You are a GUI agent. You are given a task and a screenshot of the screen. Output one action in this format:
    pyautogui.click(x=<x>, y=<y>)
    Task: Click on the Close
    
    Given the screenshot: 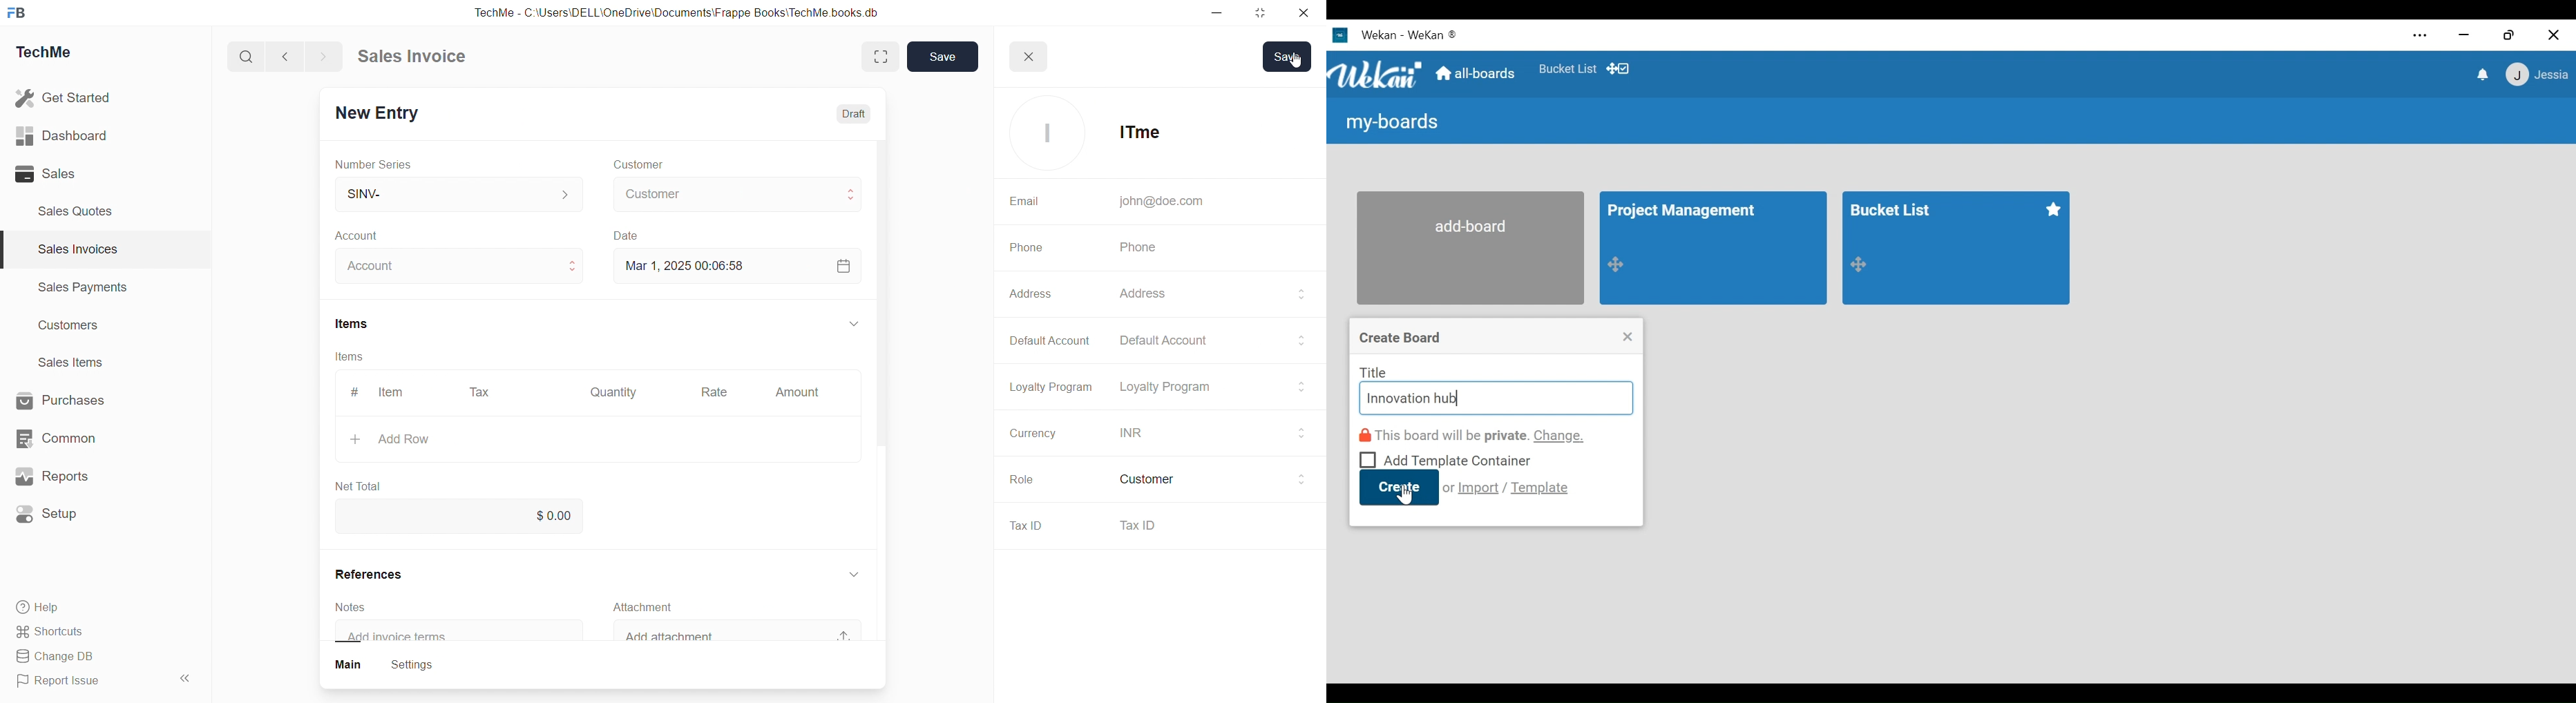 What is the action you would take?
    pyautogui.click(x=1307, y=16)
    